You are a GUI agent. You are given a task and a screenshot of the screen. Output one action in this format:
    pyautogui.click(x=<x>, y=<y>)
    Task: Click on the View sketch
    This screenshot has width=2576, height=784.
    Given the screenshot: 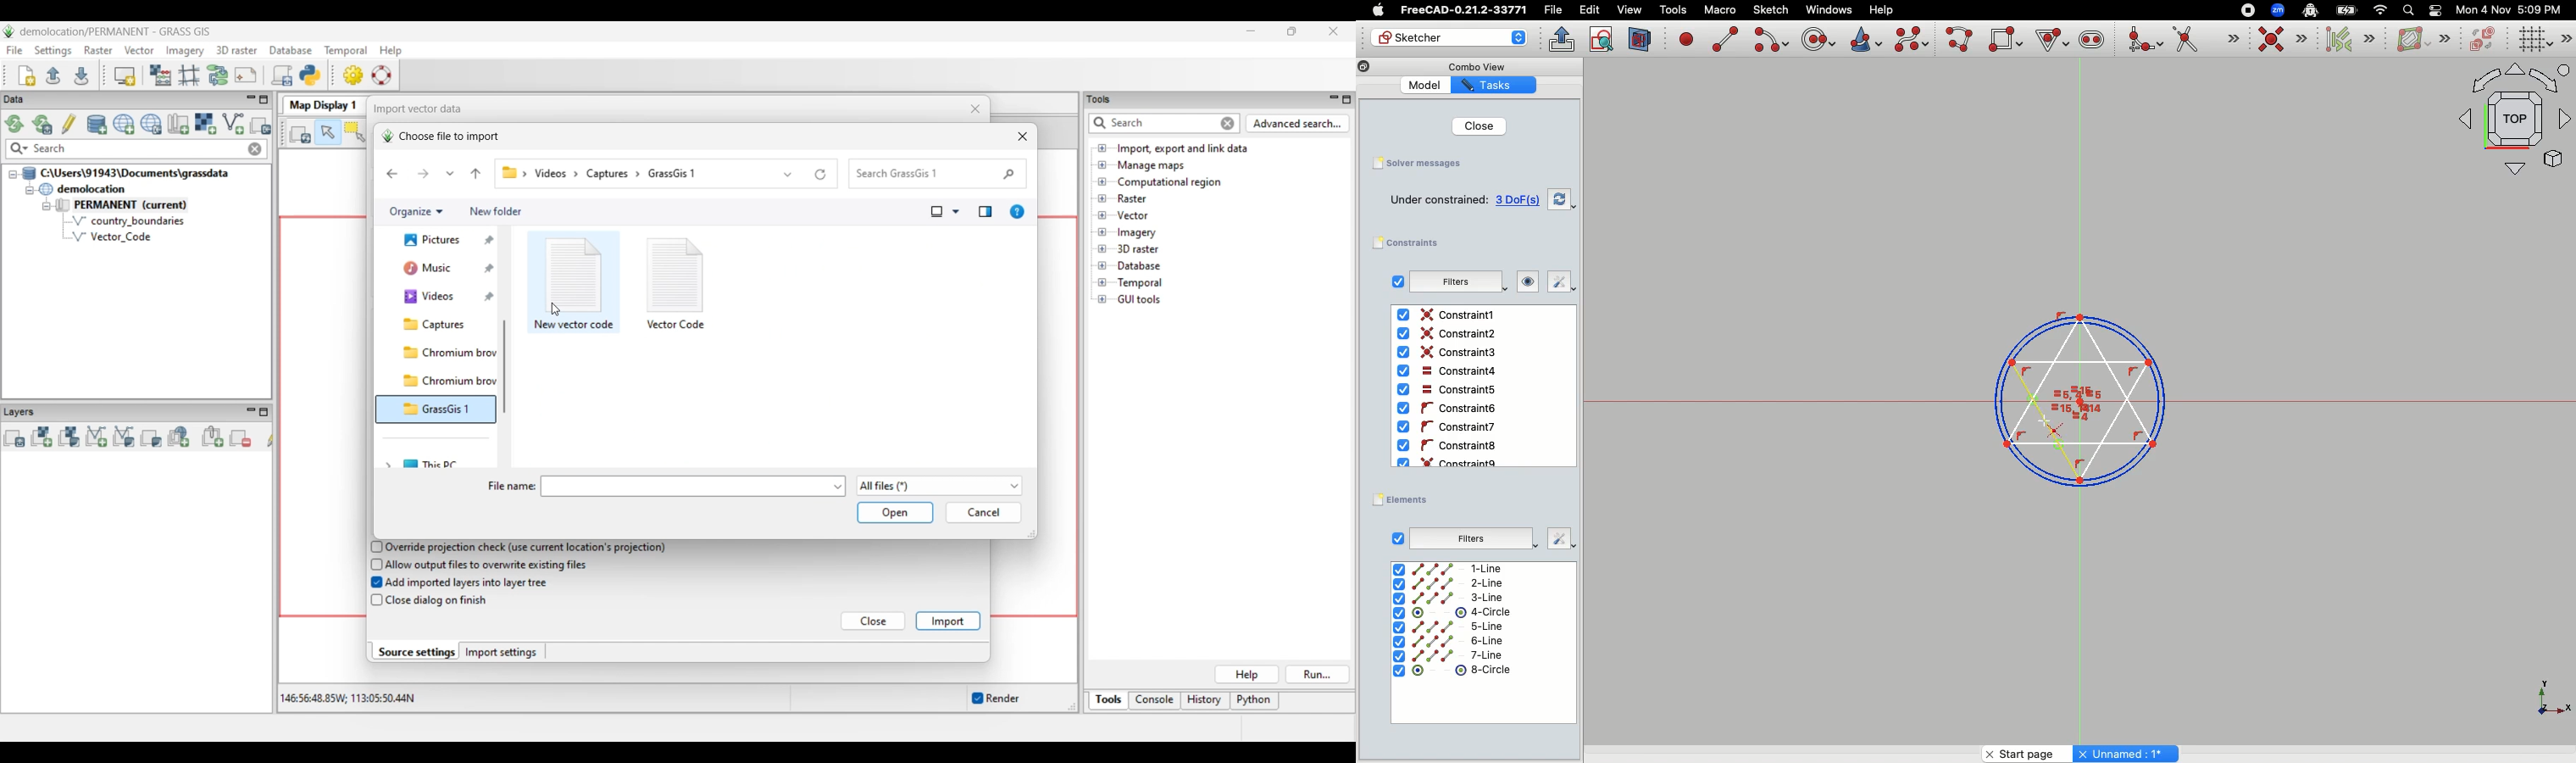 What is the action you would take?
    pyautogui.click(x=1602, y=40)
    